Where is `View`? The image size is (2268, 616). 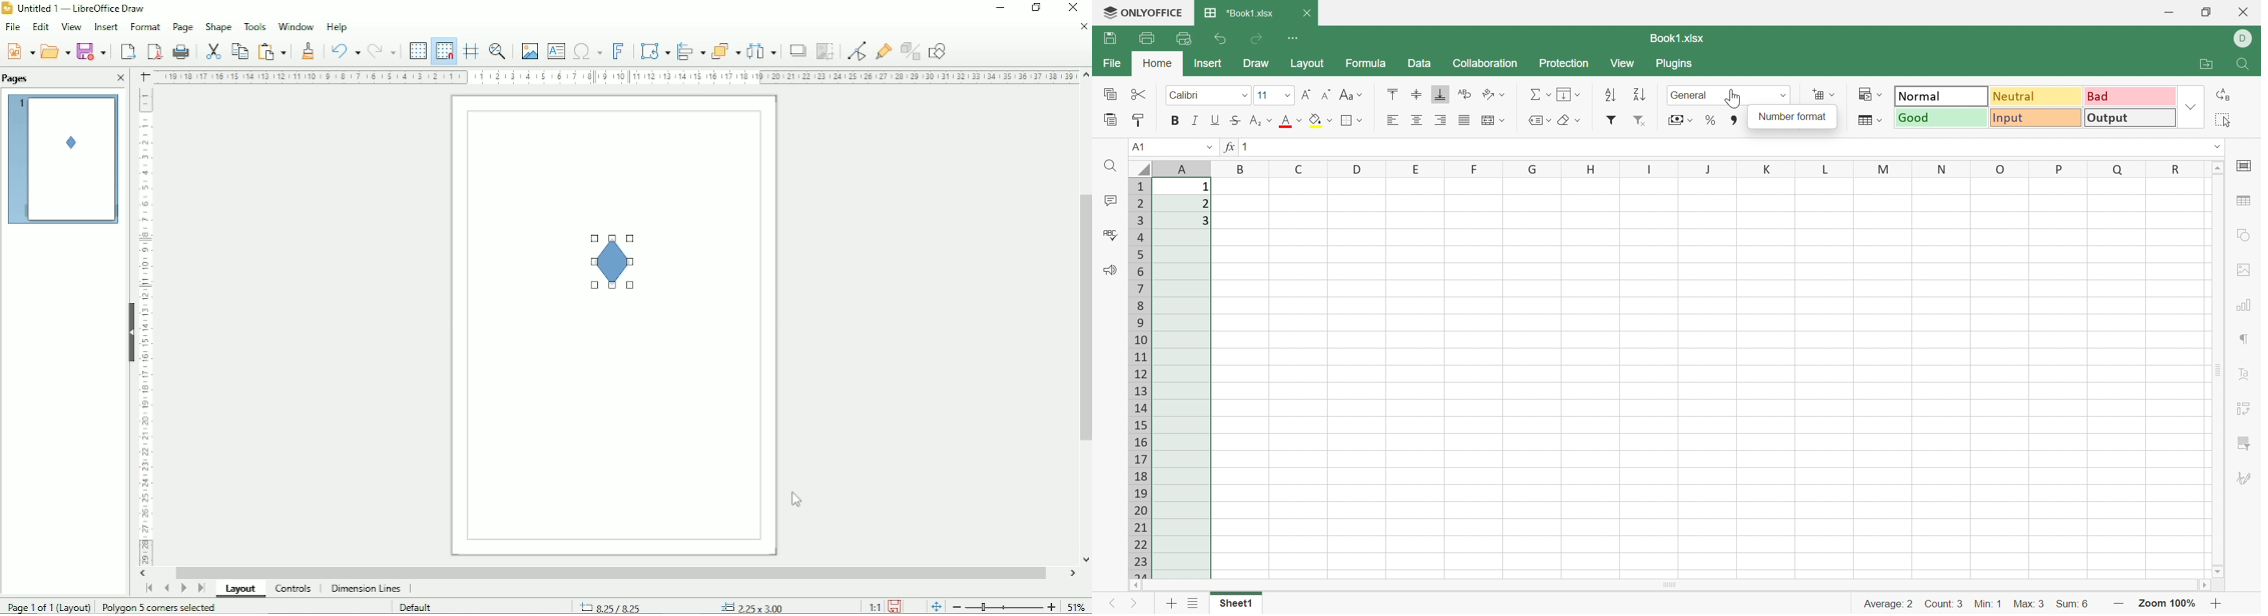 View is located at coordinates (71, 27).